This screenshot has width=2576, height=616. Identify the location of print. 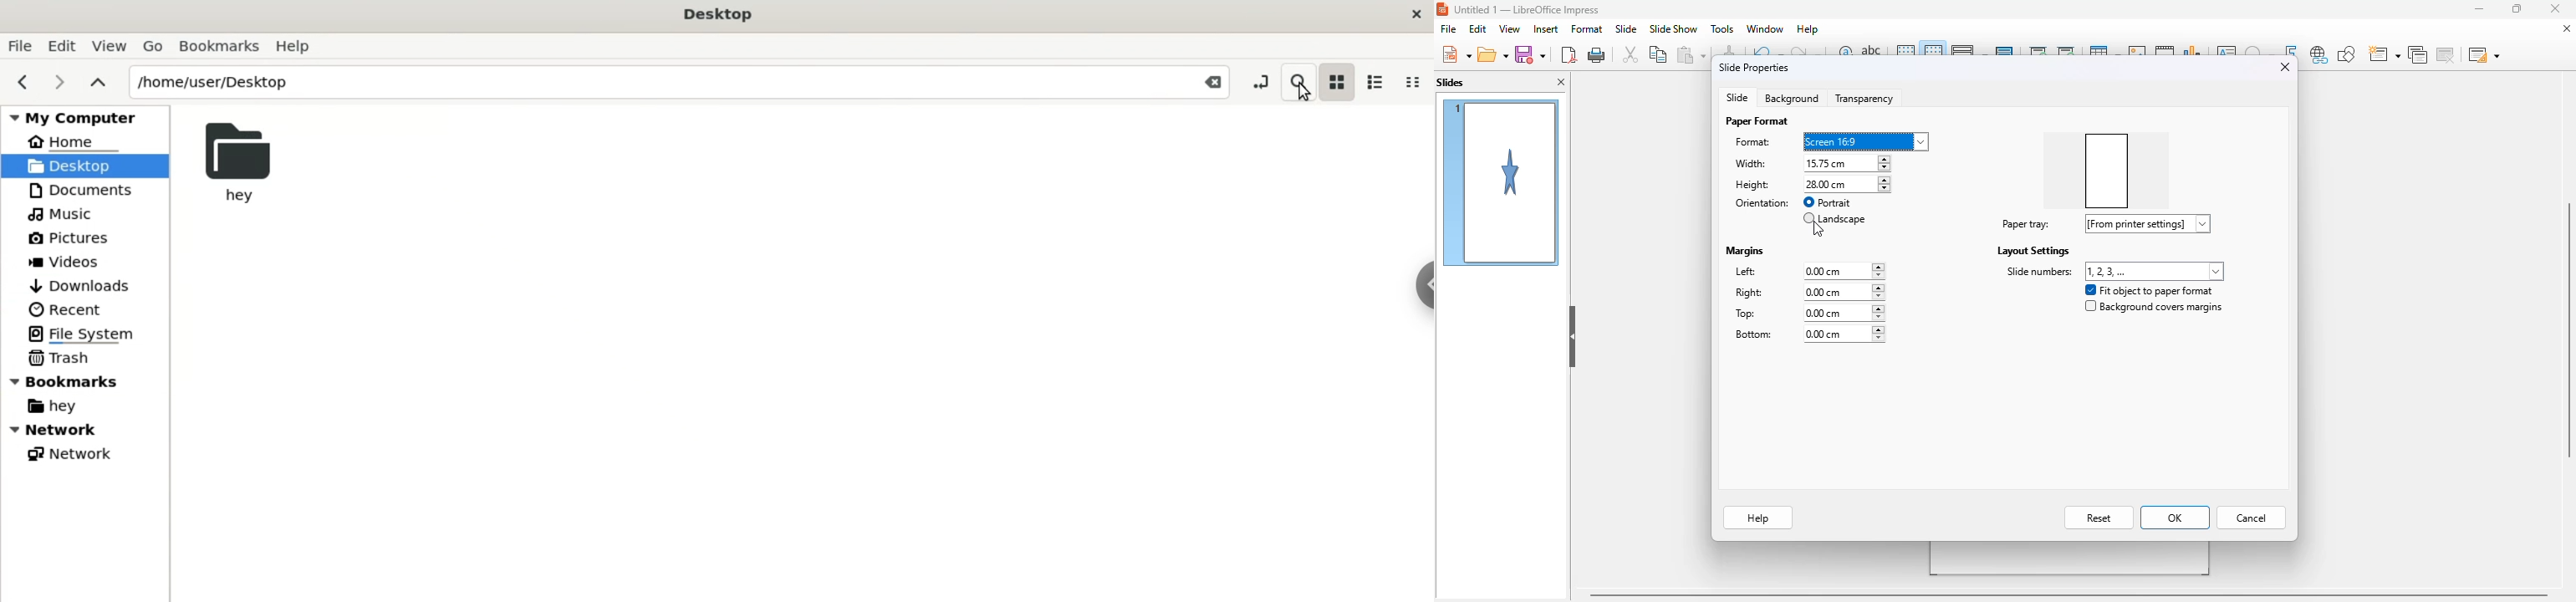
(1598, 54).